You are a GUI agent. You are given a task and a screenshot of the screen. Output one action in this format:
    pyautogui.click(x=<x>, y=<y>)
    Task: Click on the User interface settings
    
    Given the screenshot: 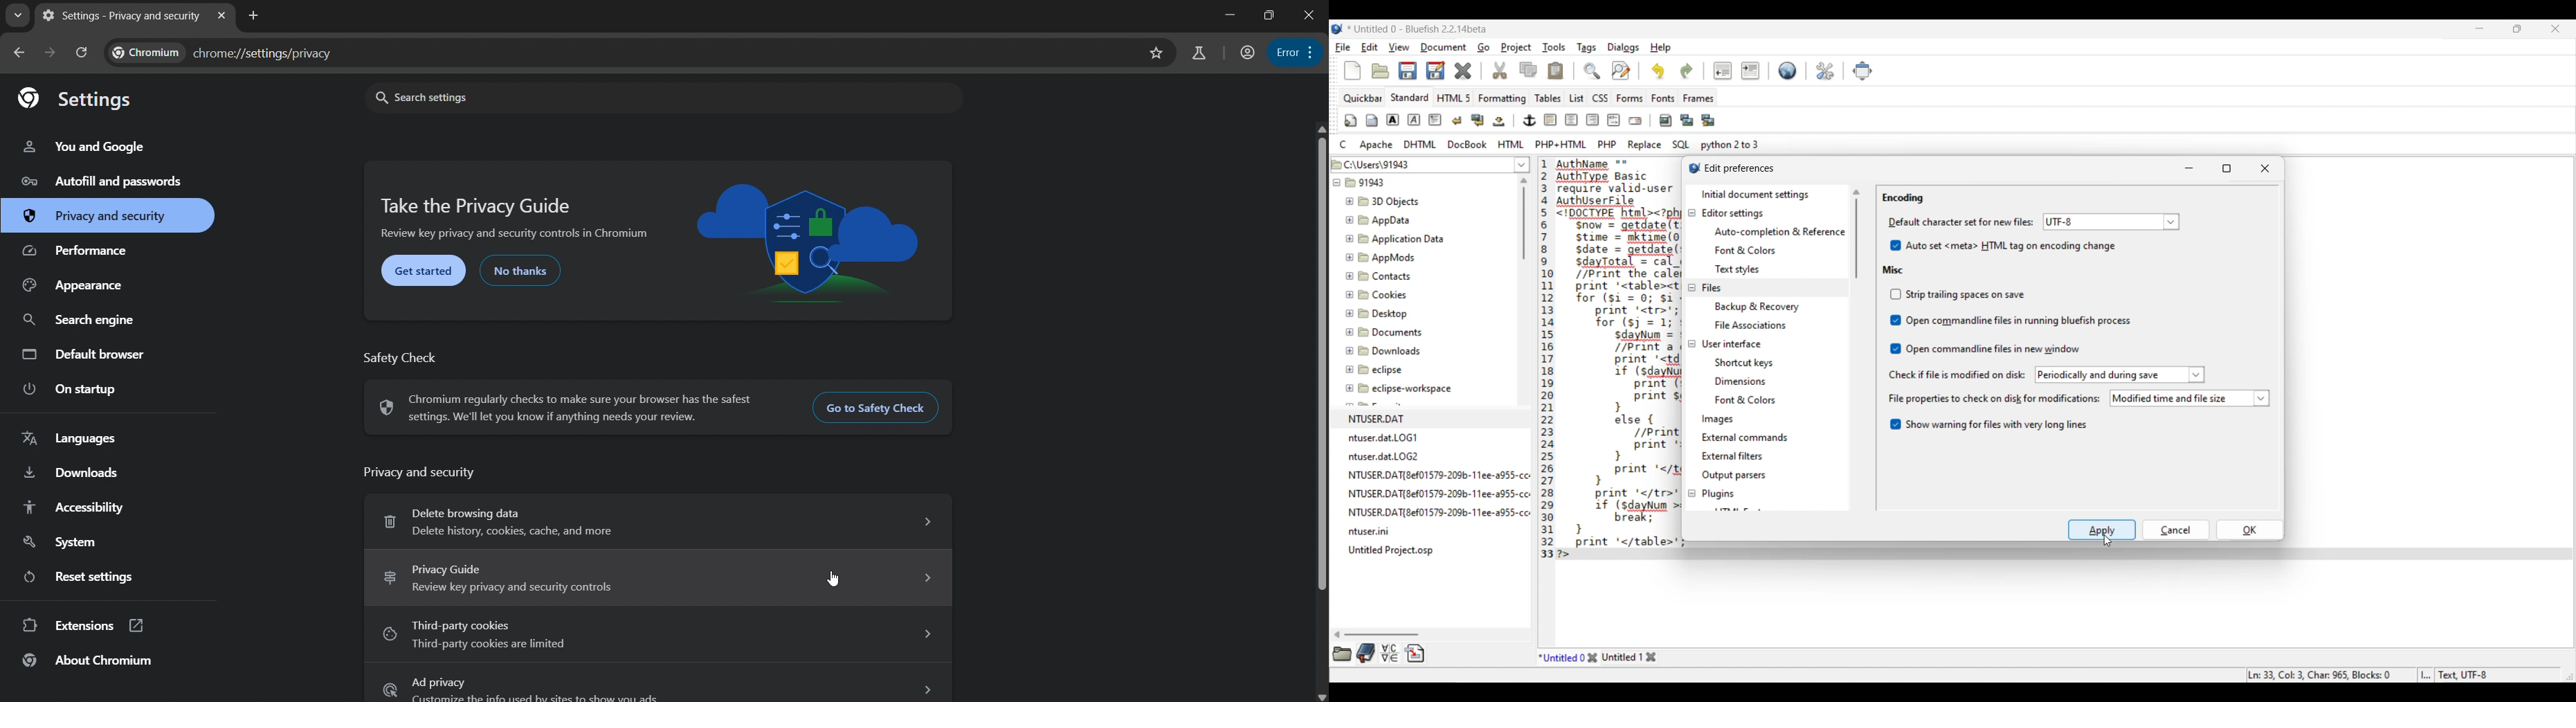 What is the action you would take?
    pyautogui.click(x=1732, y=344)
    